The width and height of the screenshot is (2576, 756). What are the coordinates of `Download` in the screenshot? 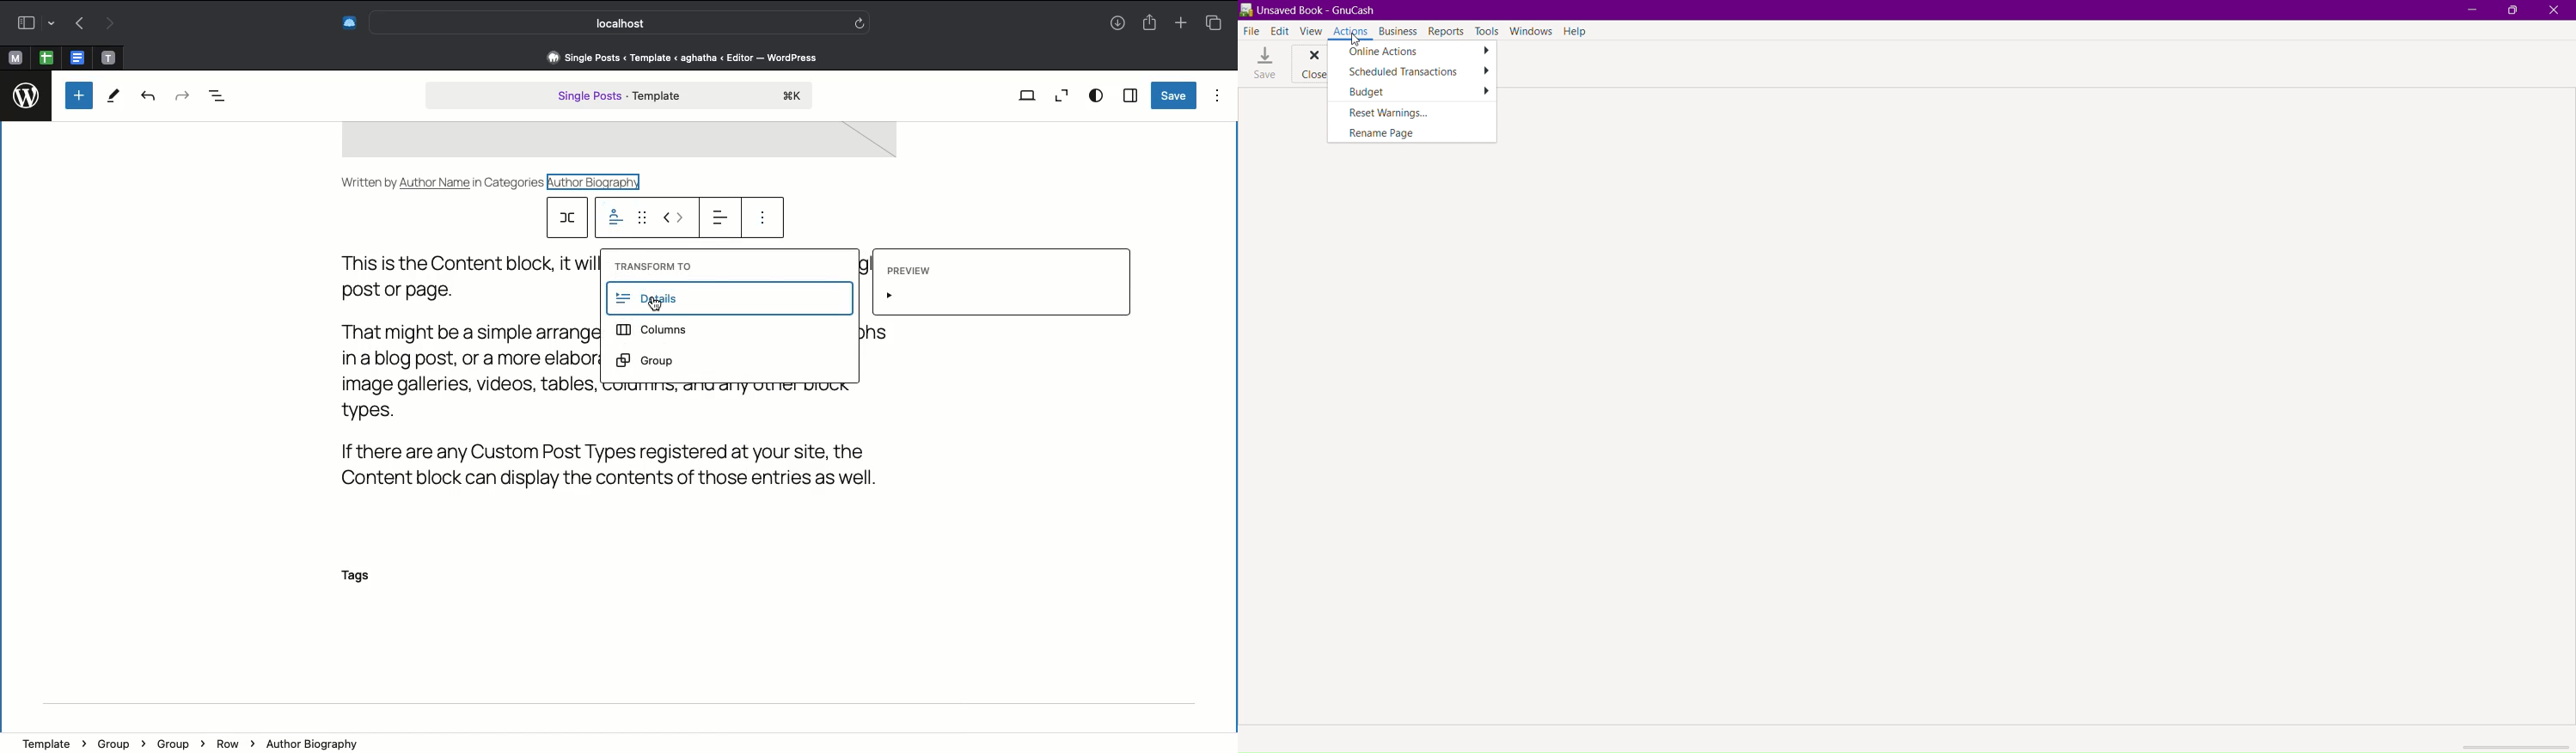 It's located at (1115, 24).